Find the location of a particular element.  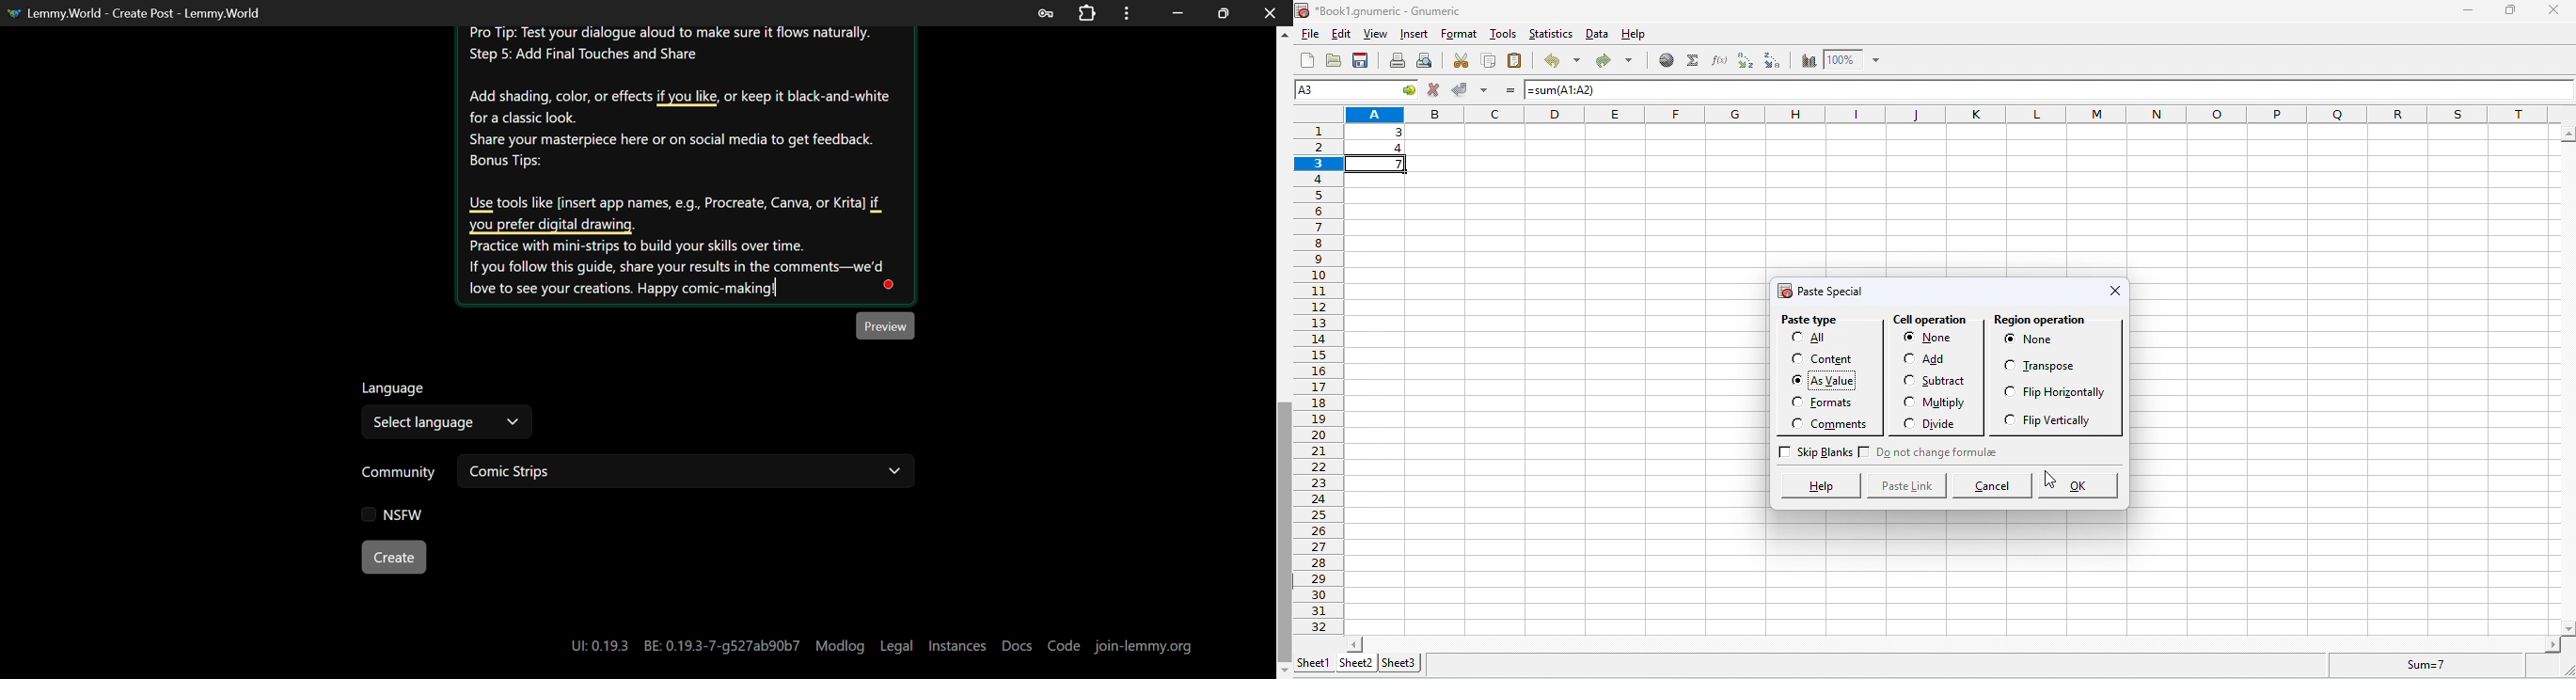

space for vertical column is located at coordinates (2565, 380).